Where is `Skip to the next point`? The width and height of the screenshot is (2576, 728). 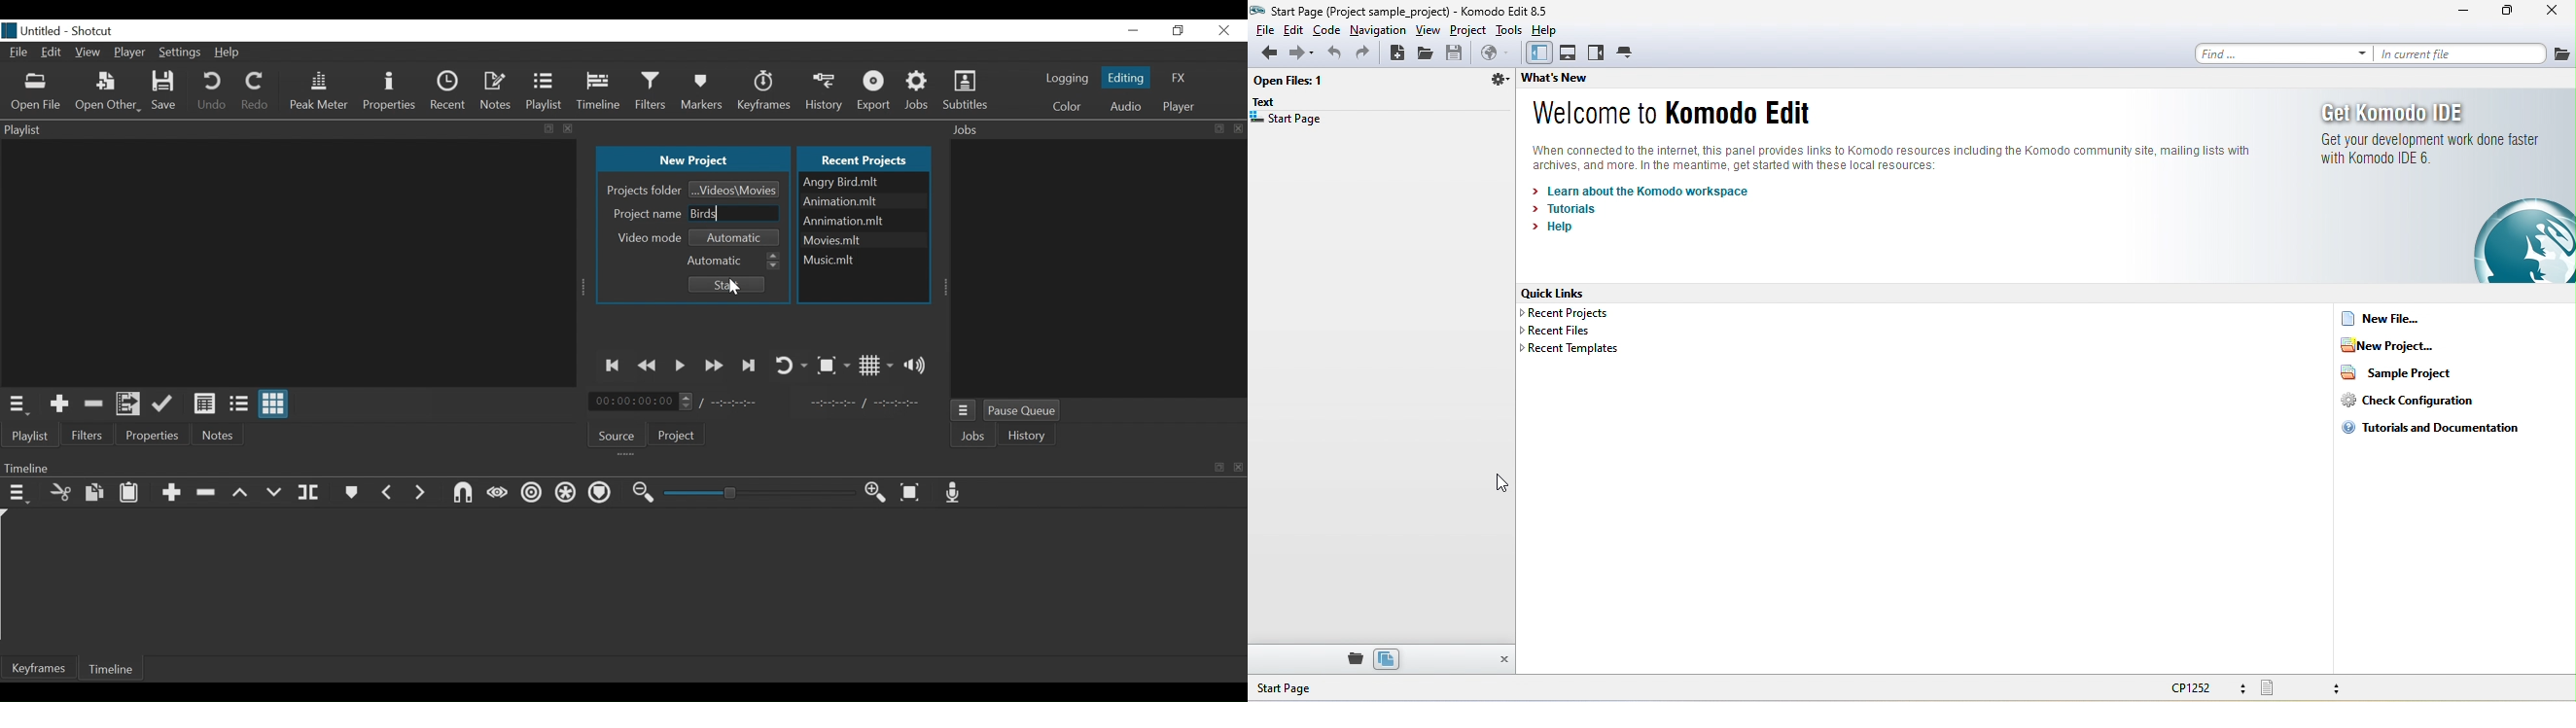
Skip to the next point is located at coordinates (750, 365).